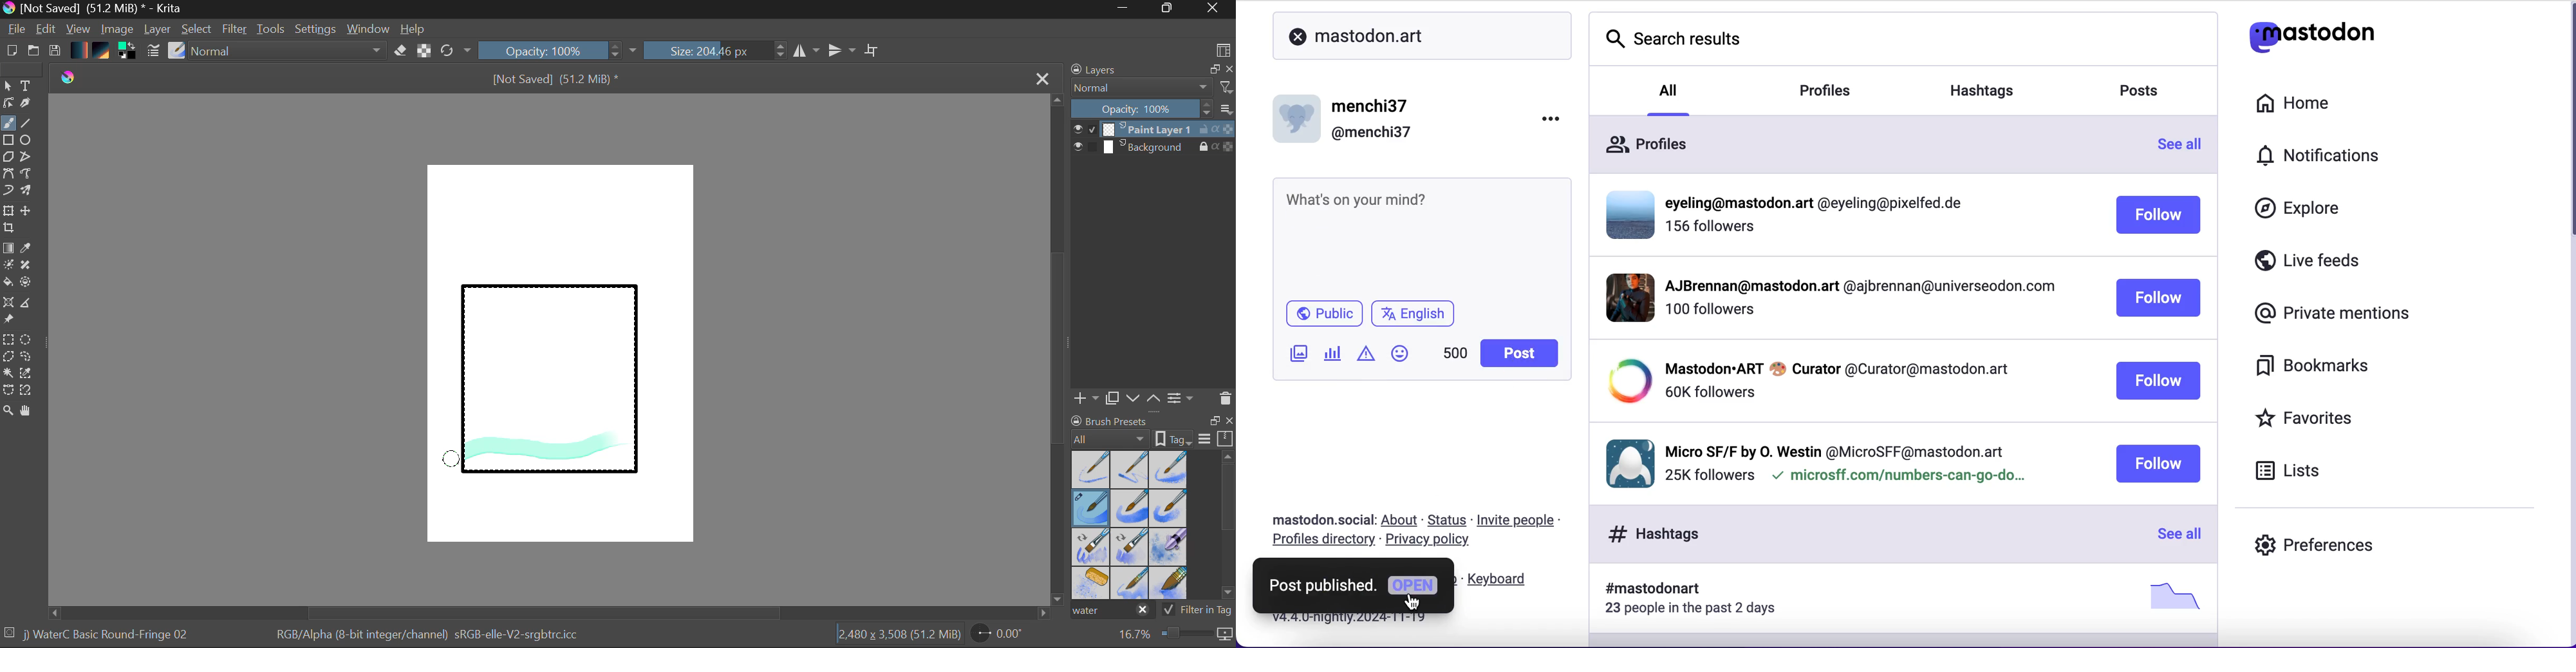  I want to click on File Name & Size, so click(556, 81).